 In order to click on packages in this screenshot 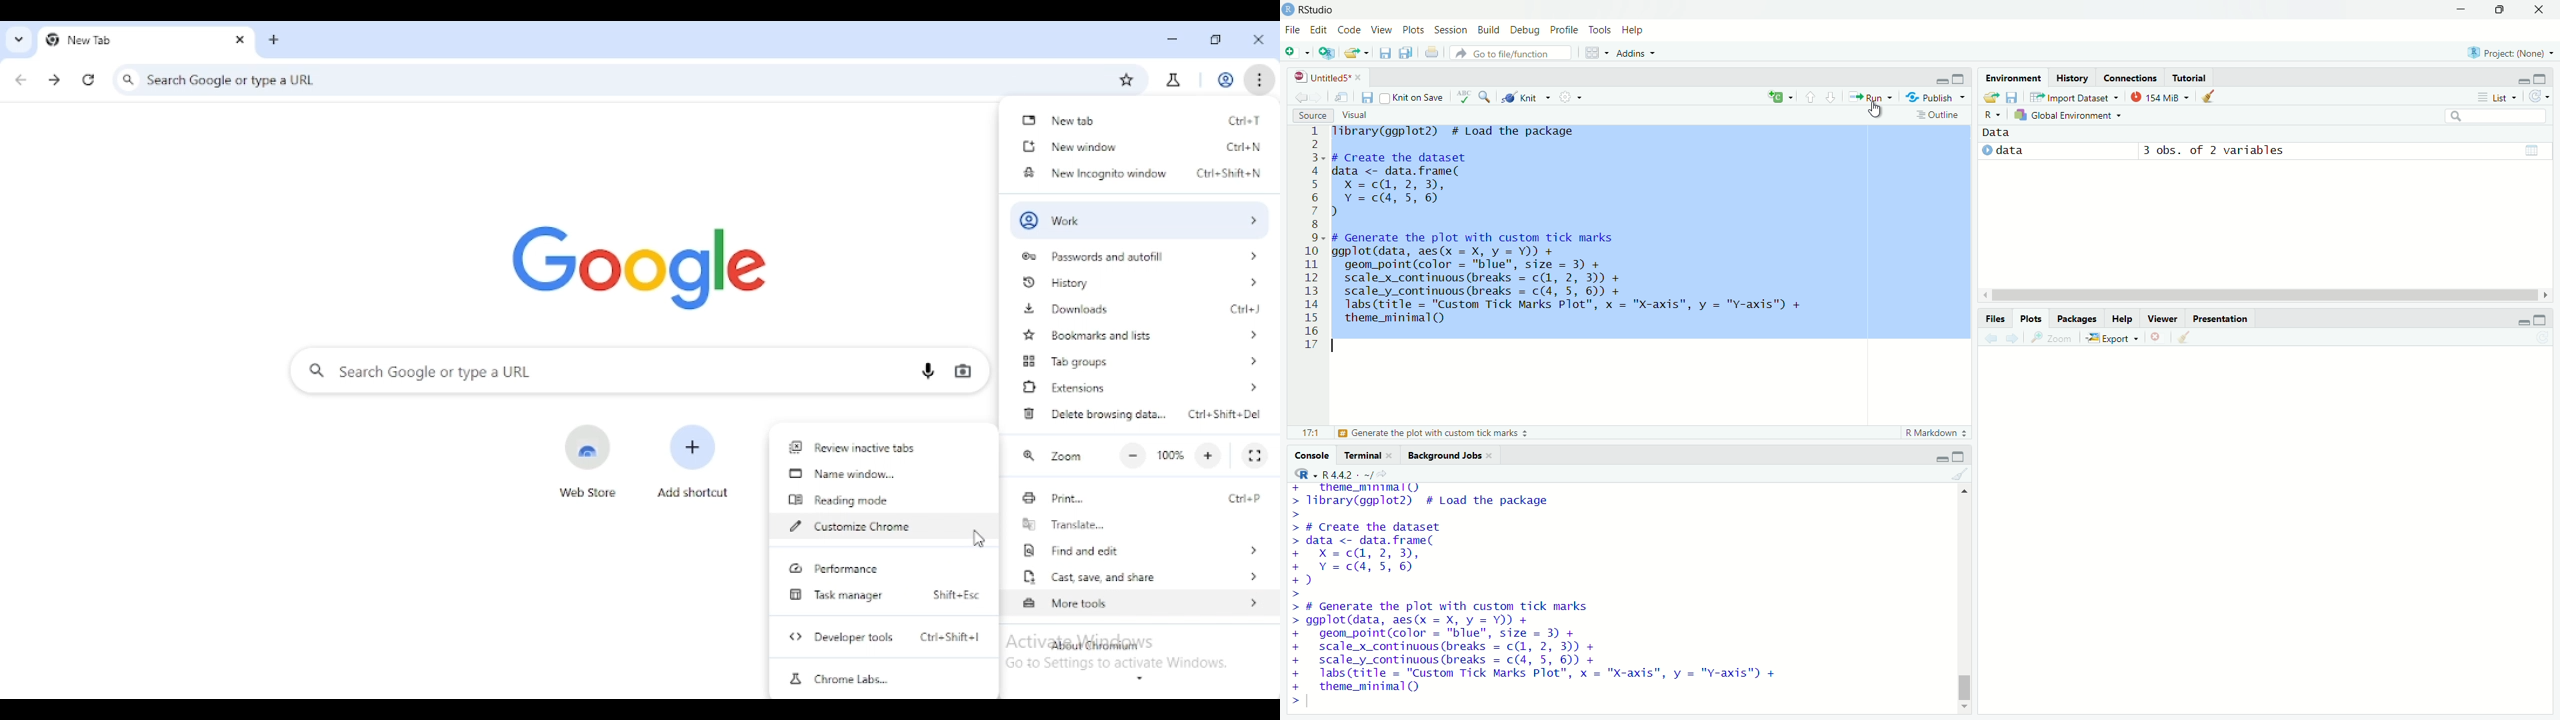, I will do `click(2077, 318)`.